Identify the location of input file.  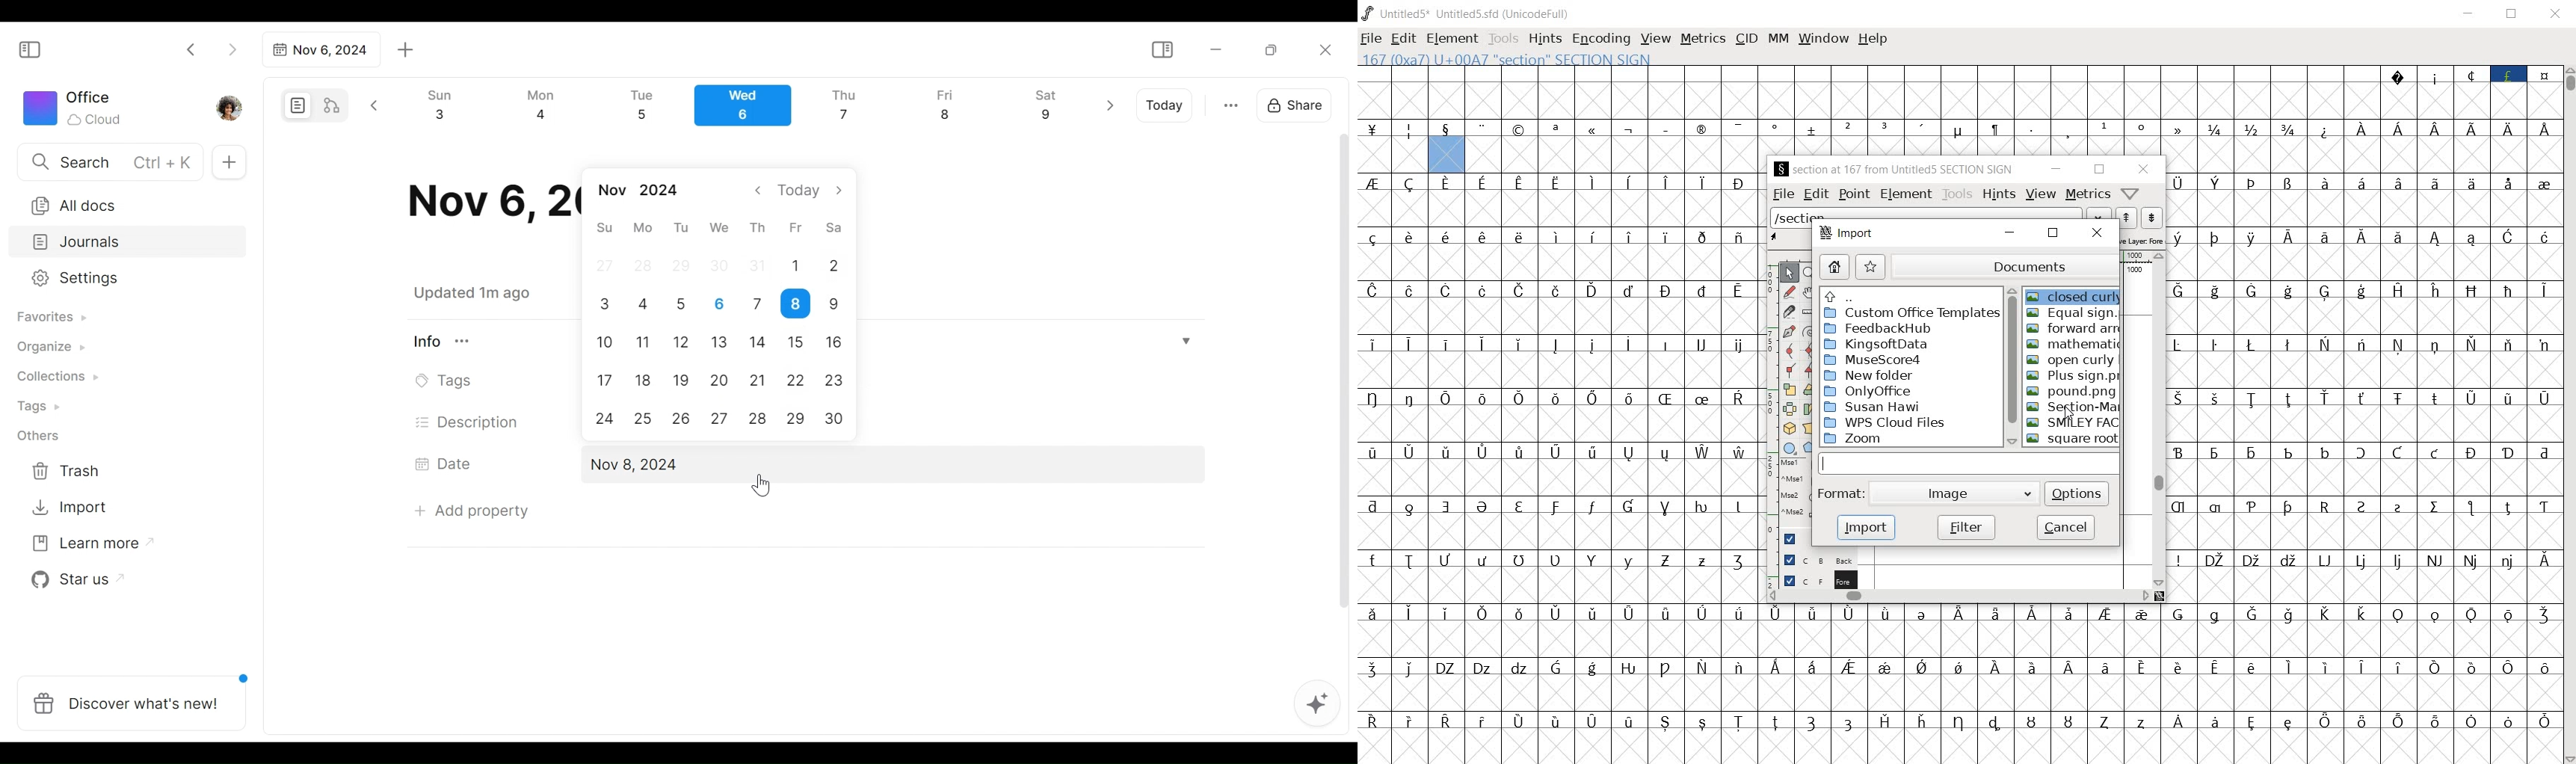
(1970, 463).